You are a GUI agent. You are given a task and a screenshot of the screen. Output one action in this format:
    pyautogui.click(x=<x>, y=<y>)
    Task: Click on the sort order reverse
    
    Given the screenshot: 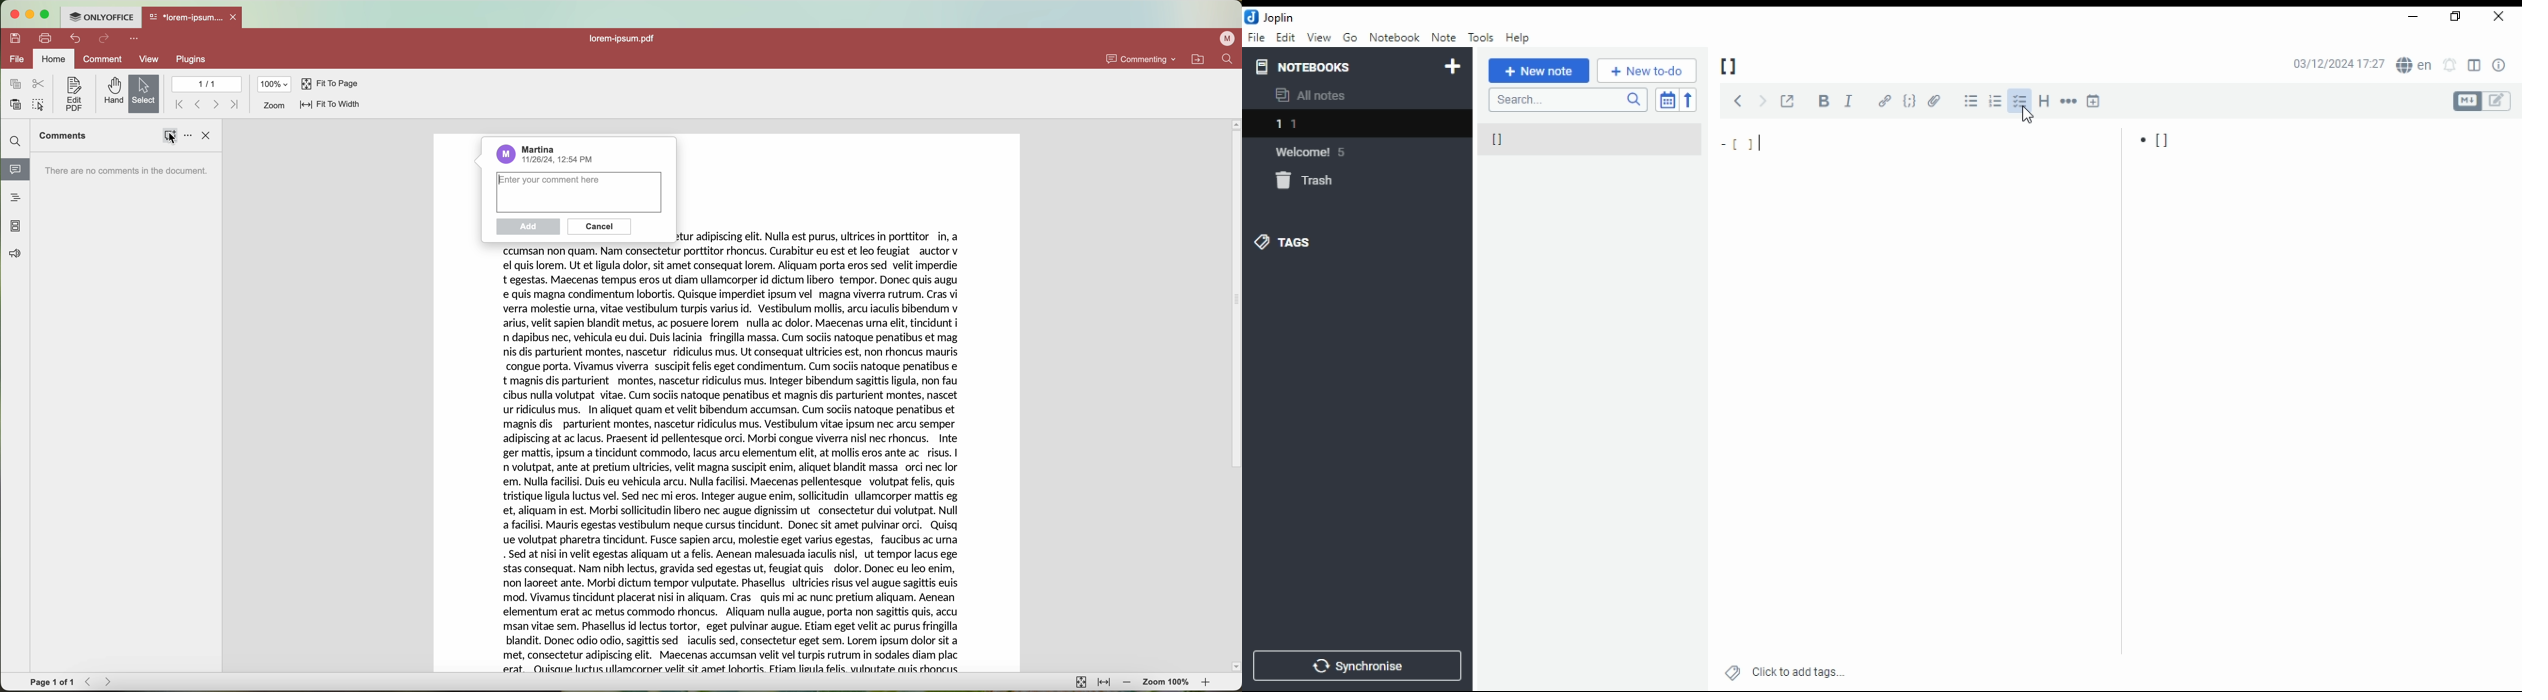 What is the action you would take?
    pyautogui.click(x=1688, y=99)
    